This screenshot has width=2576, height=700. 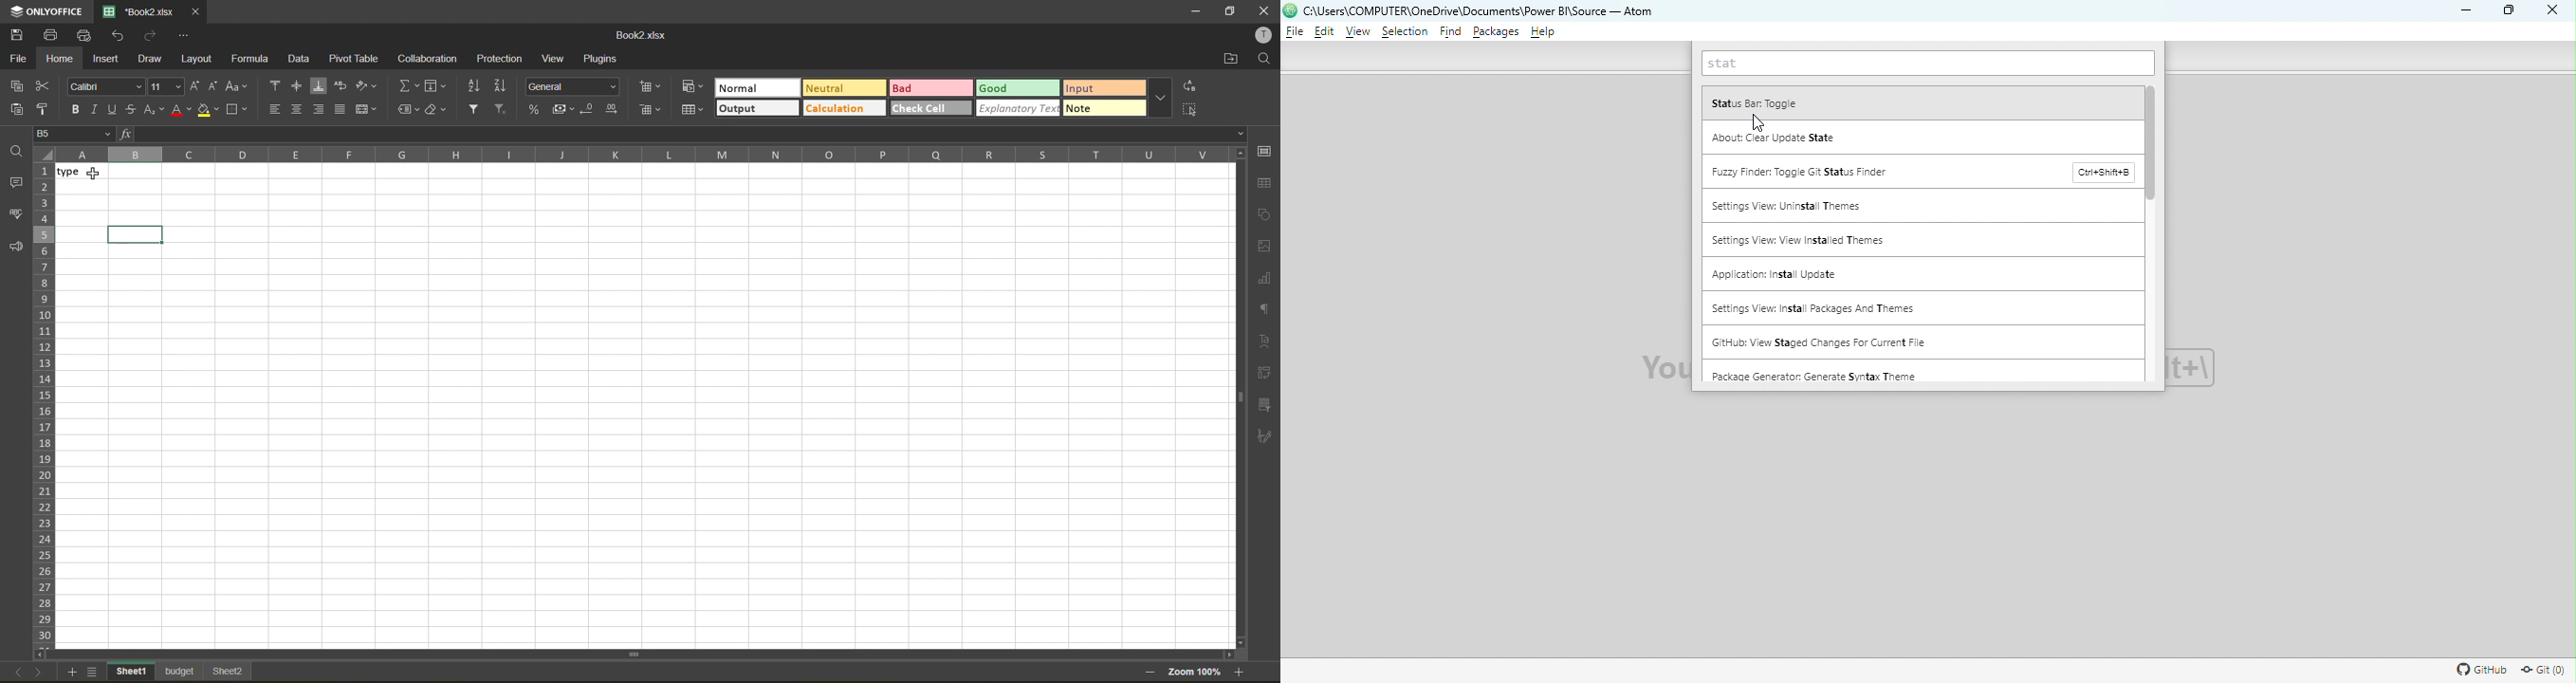 What do you see at coordinates (85, 36) in the screenshot?
I see `quick print` at bounding box center [85, 36].